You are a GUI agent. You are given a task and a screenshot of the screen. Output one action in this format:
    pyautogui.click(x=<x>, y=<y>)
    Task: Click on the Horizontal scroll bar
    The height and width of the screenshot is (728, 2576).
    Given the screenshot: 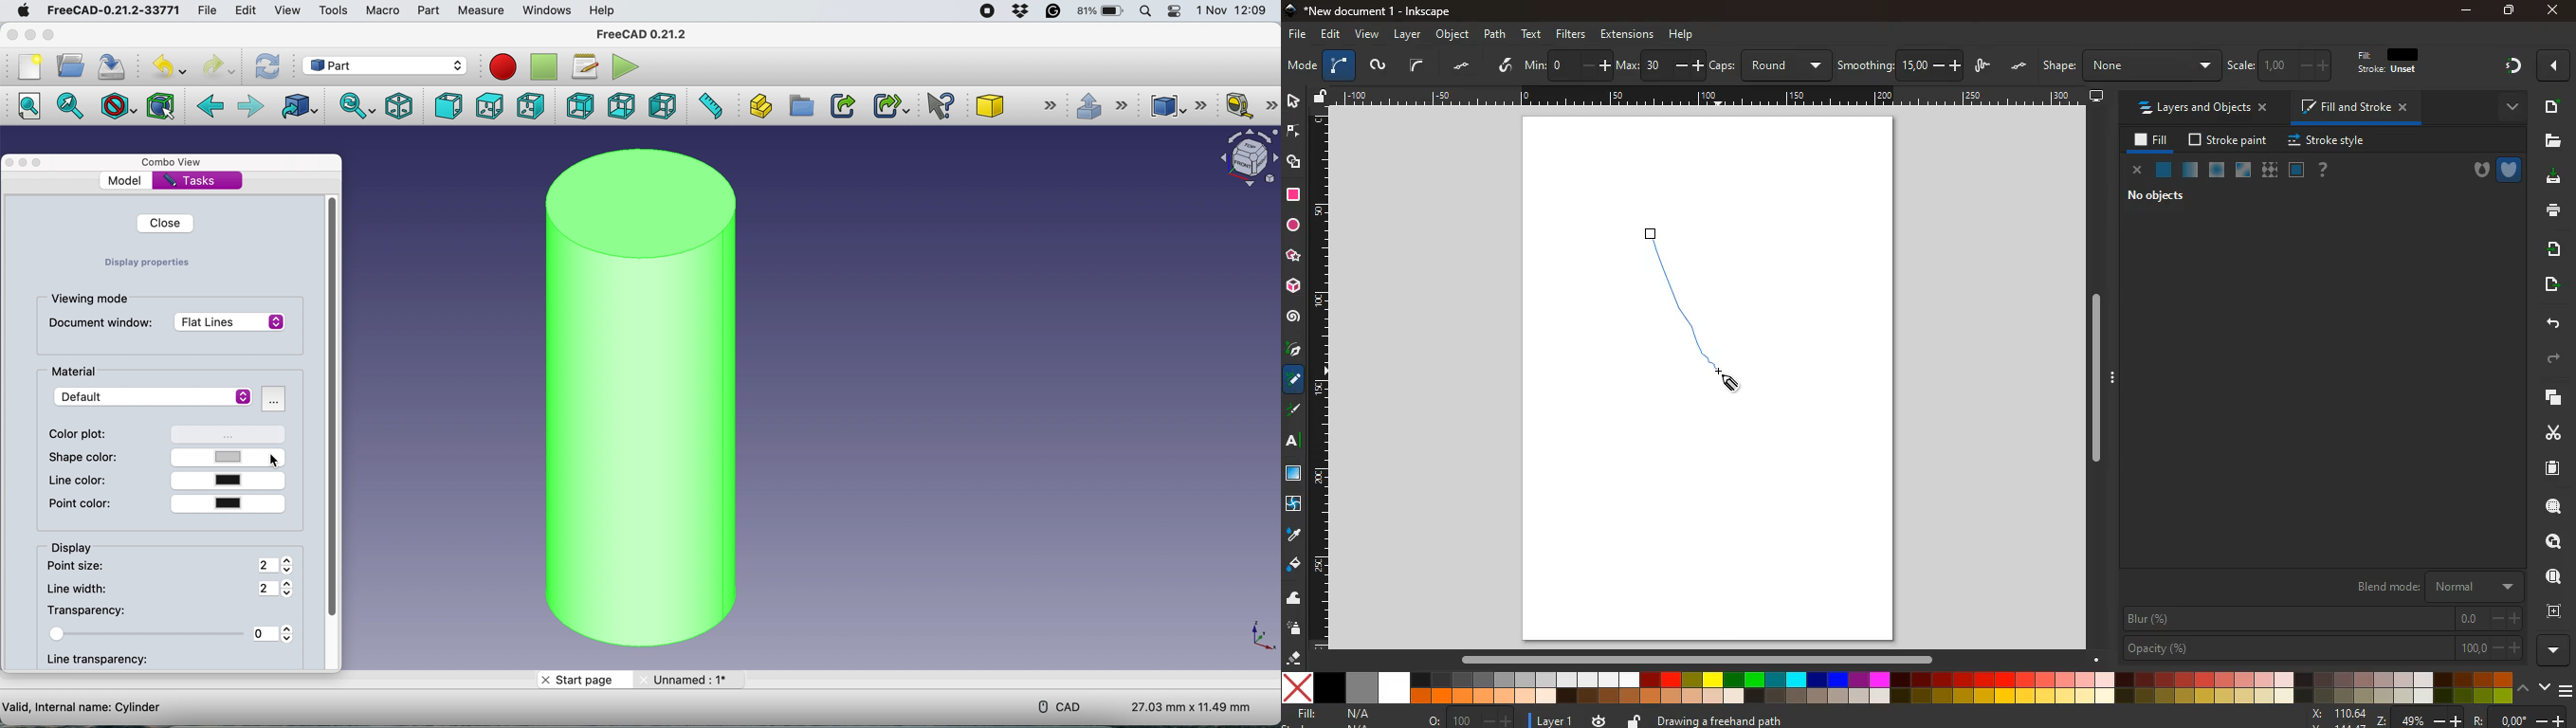 What is the action you would take?
    pyautogui.click(x=1688, y=659)
    